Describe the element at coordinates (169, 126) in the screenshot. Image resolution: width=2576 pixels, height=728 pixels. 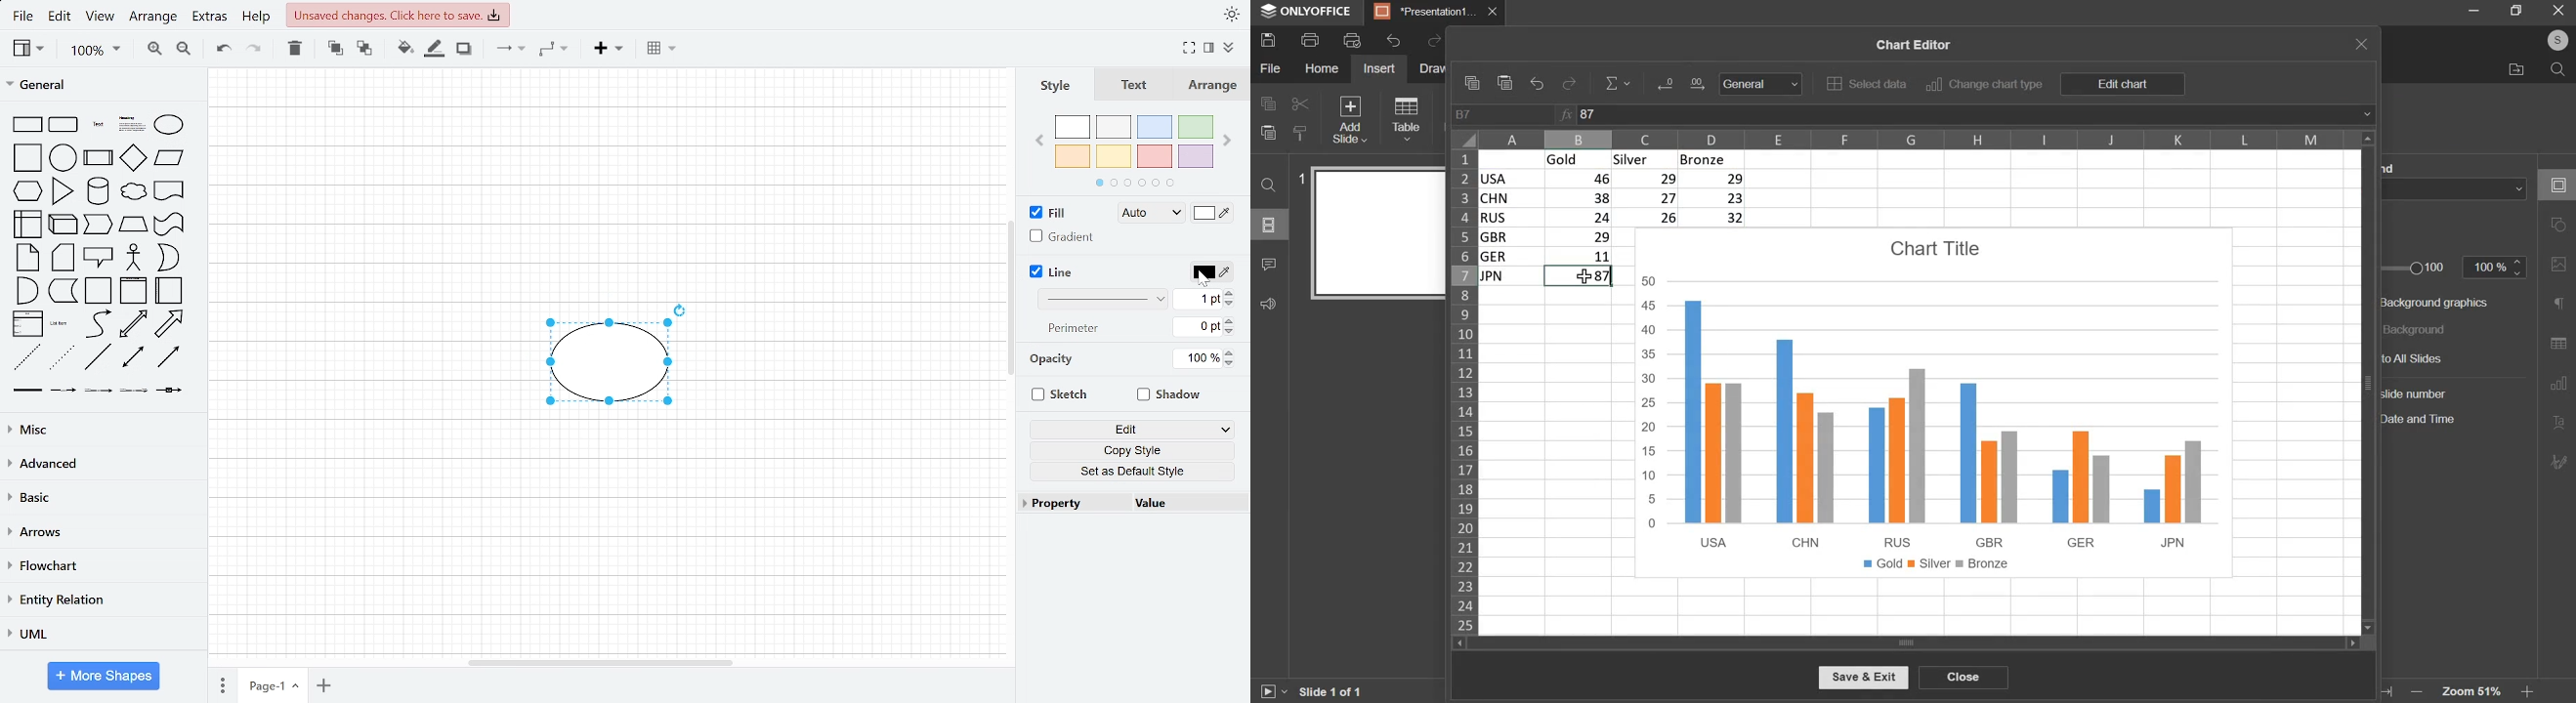
I see `ellipse` at that location.